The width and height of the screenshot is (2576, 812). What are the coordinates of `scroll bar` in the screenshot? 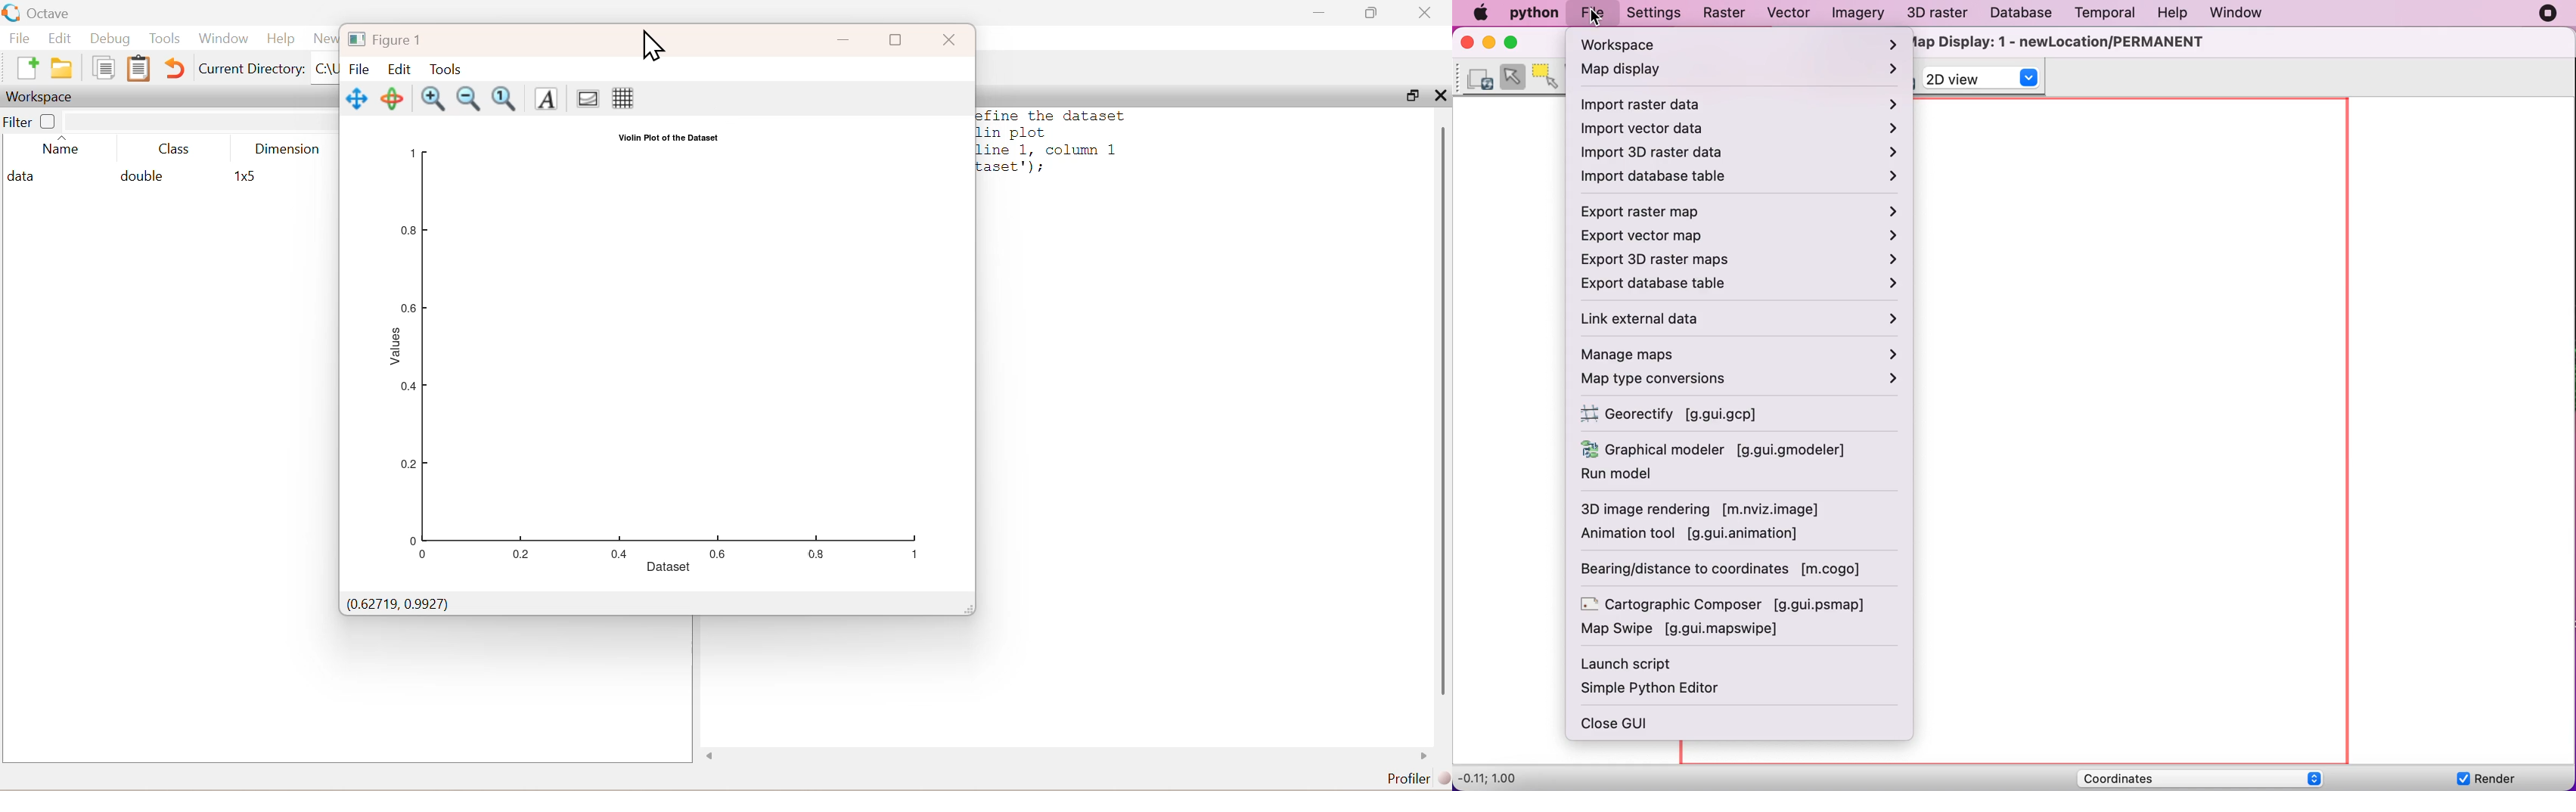 It's located at (1442, 414).